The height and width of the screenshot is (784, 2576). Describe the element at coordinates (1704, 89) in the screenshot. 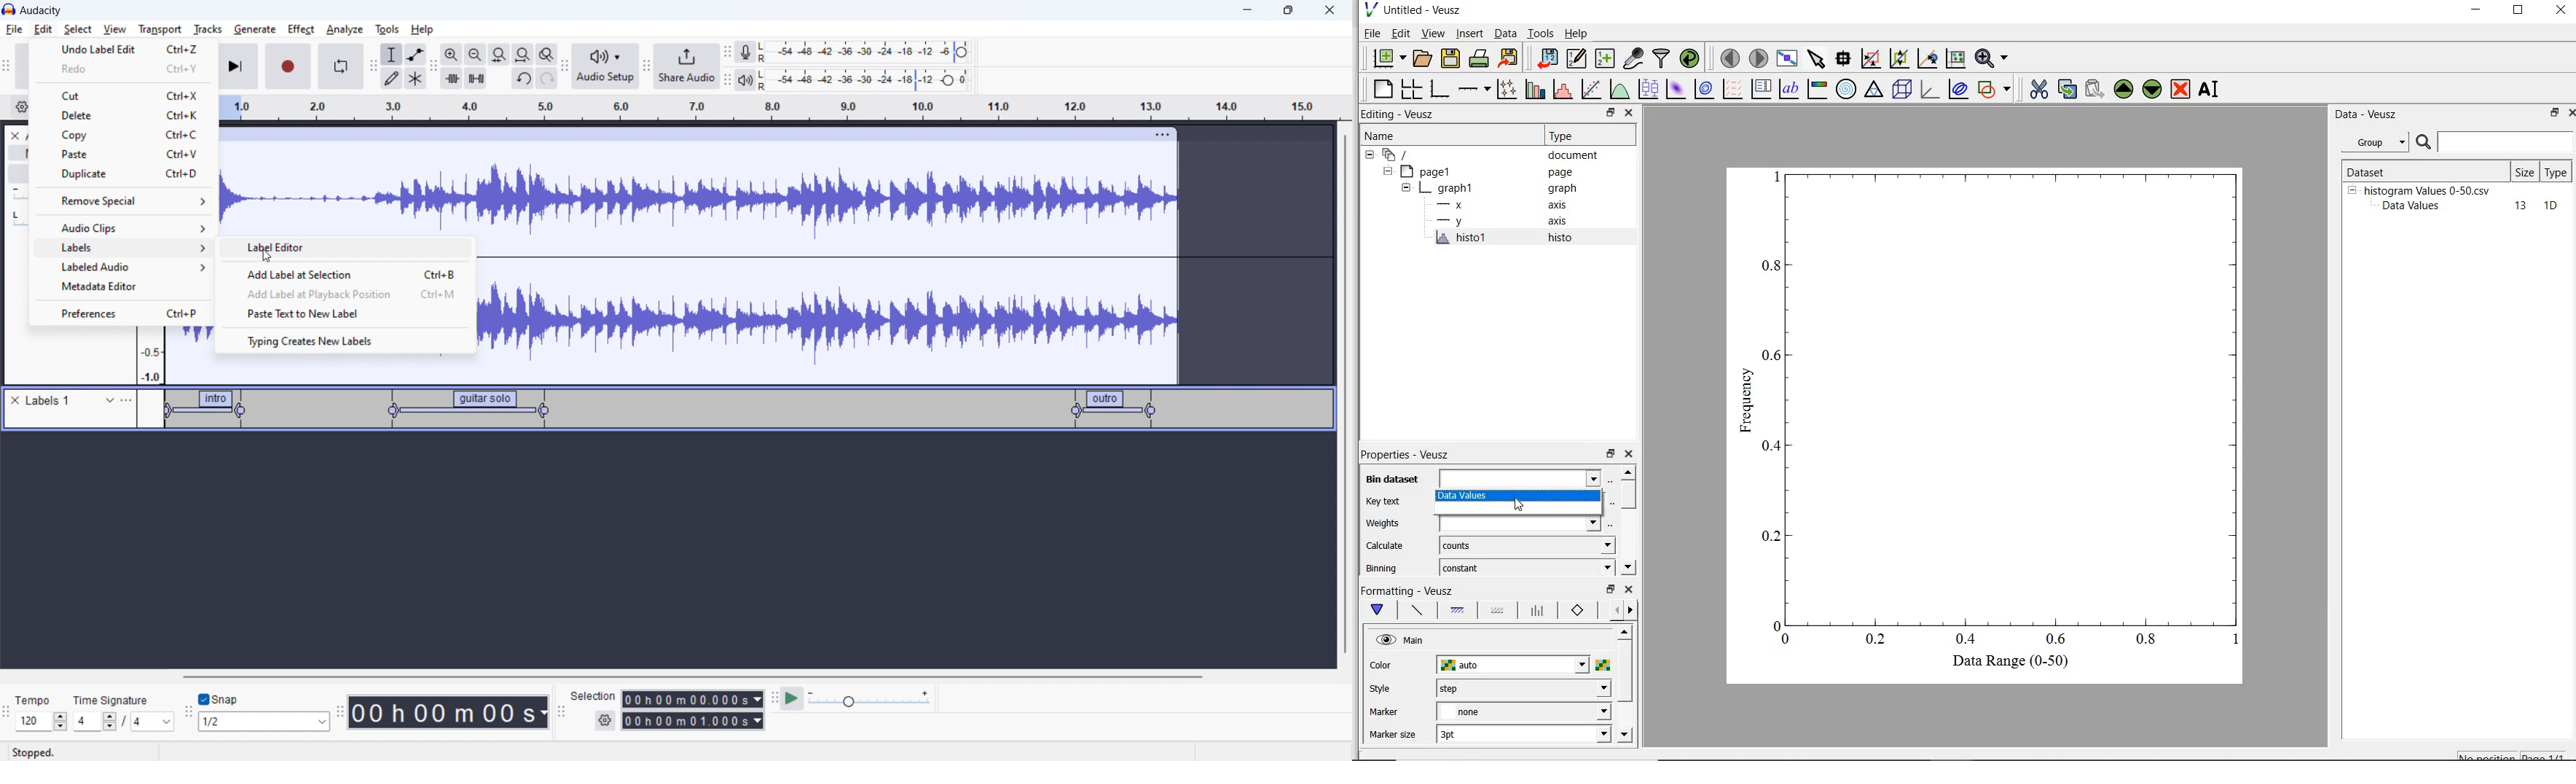

I see `plot 2d dataset as contours` at that location.